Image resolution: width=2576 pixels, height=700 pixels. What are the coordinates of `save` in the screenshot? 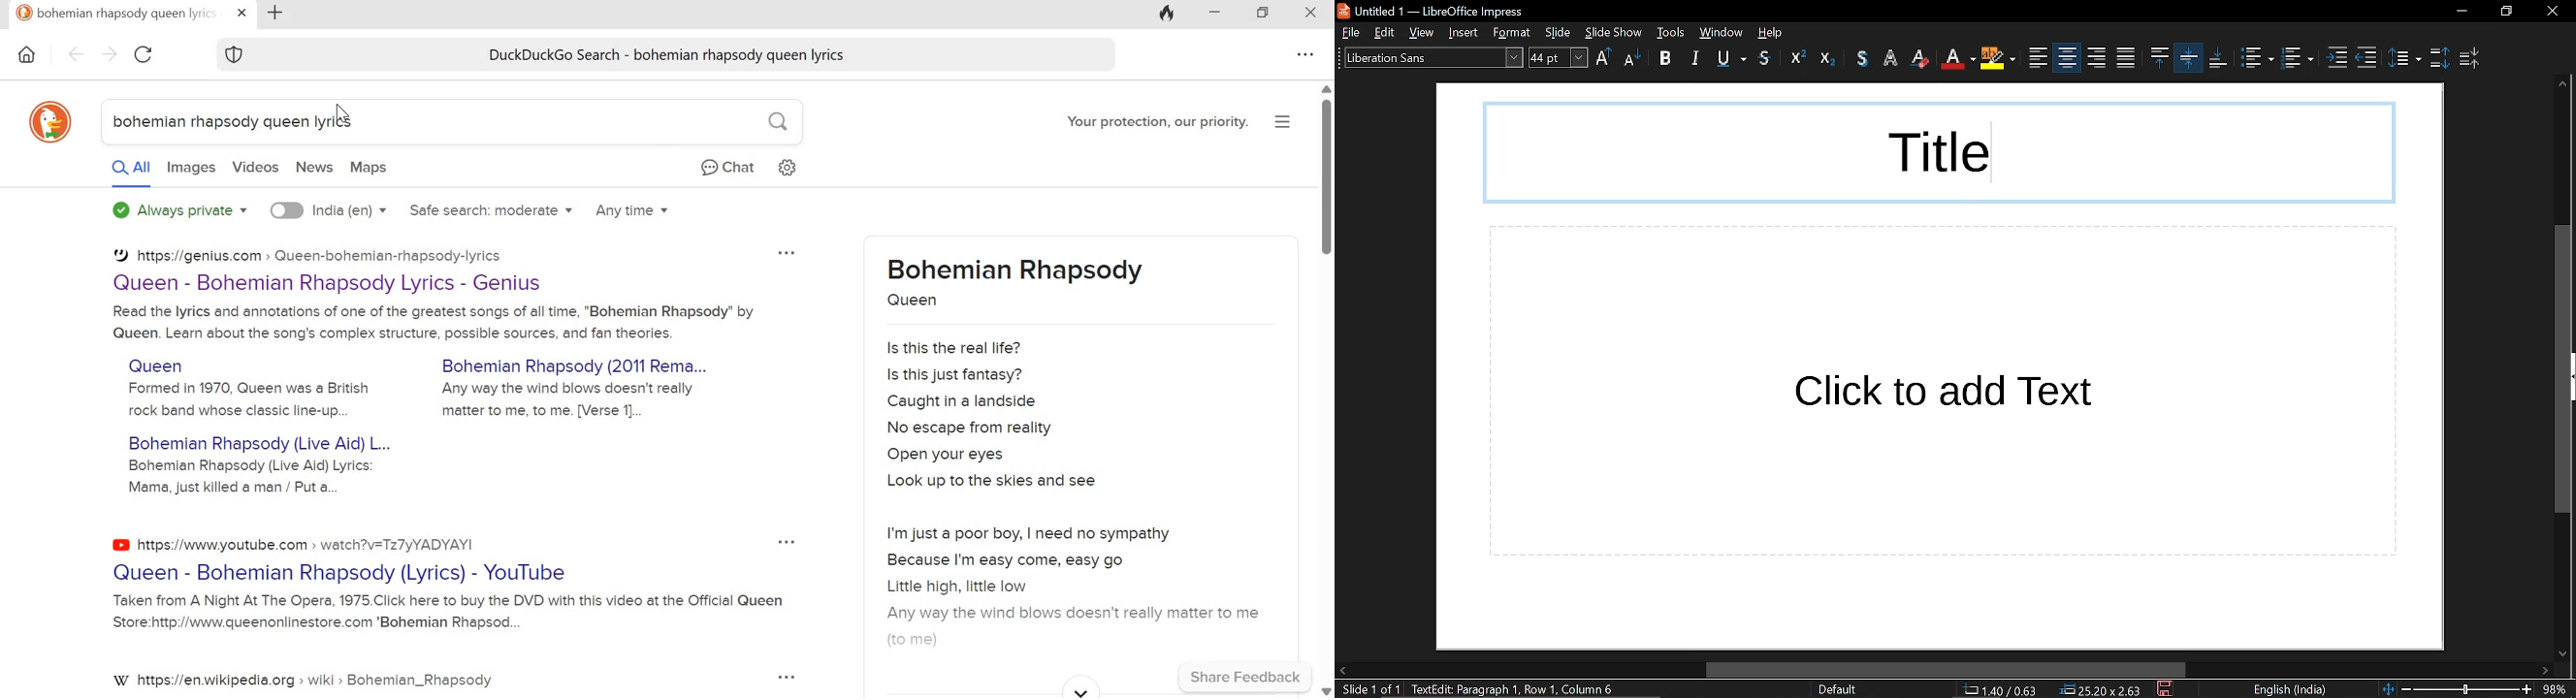 It's located at (2167, 690).